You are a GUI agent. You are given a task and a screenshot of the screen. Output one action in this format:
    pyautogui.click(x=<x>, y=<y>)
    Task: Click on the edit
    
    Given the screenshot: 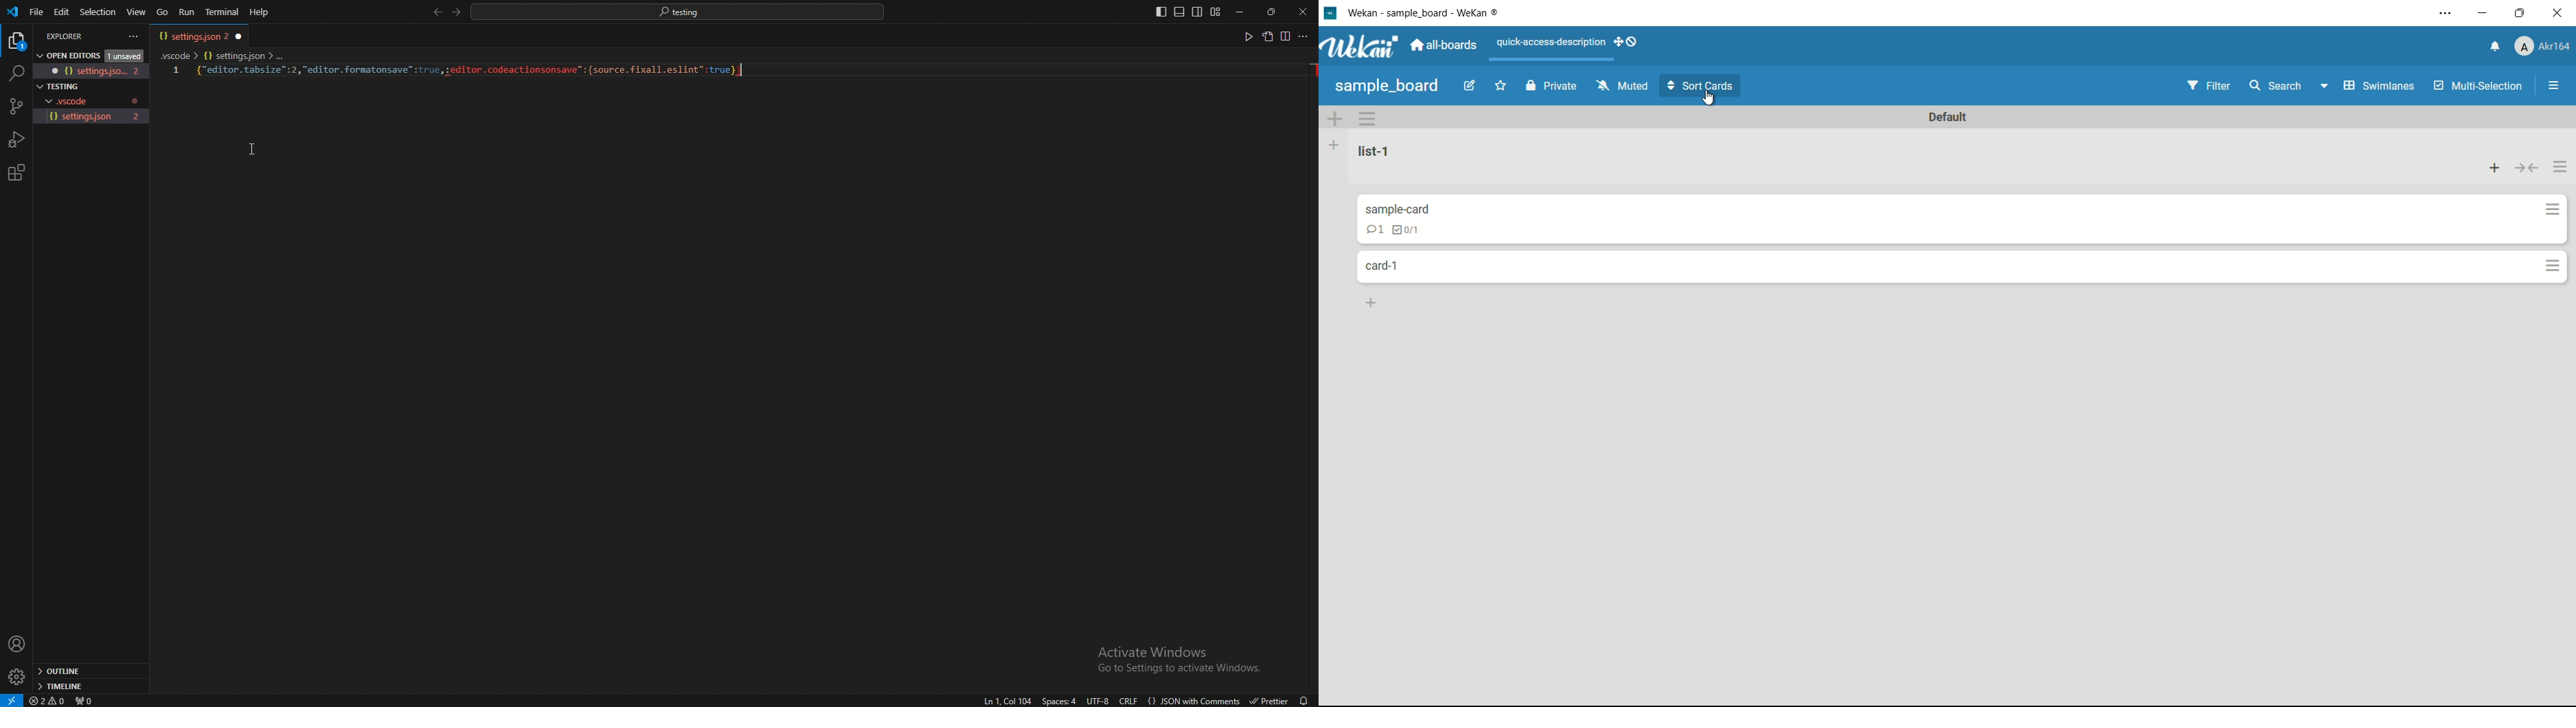 What is the action you would take?
    pyautogui.click(x=60, y=12)
    